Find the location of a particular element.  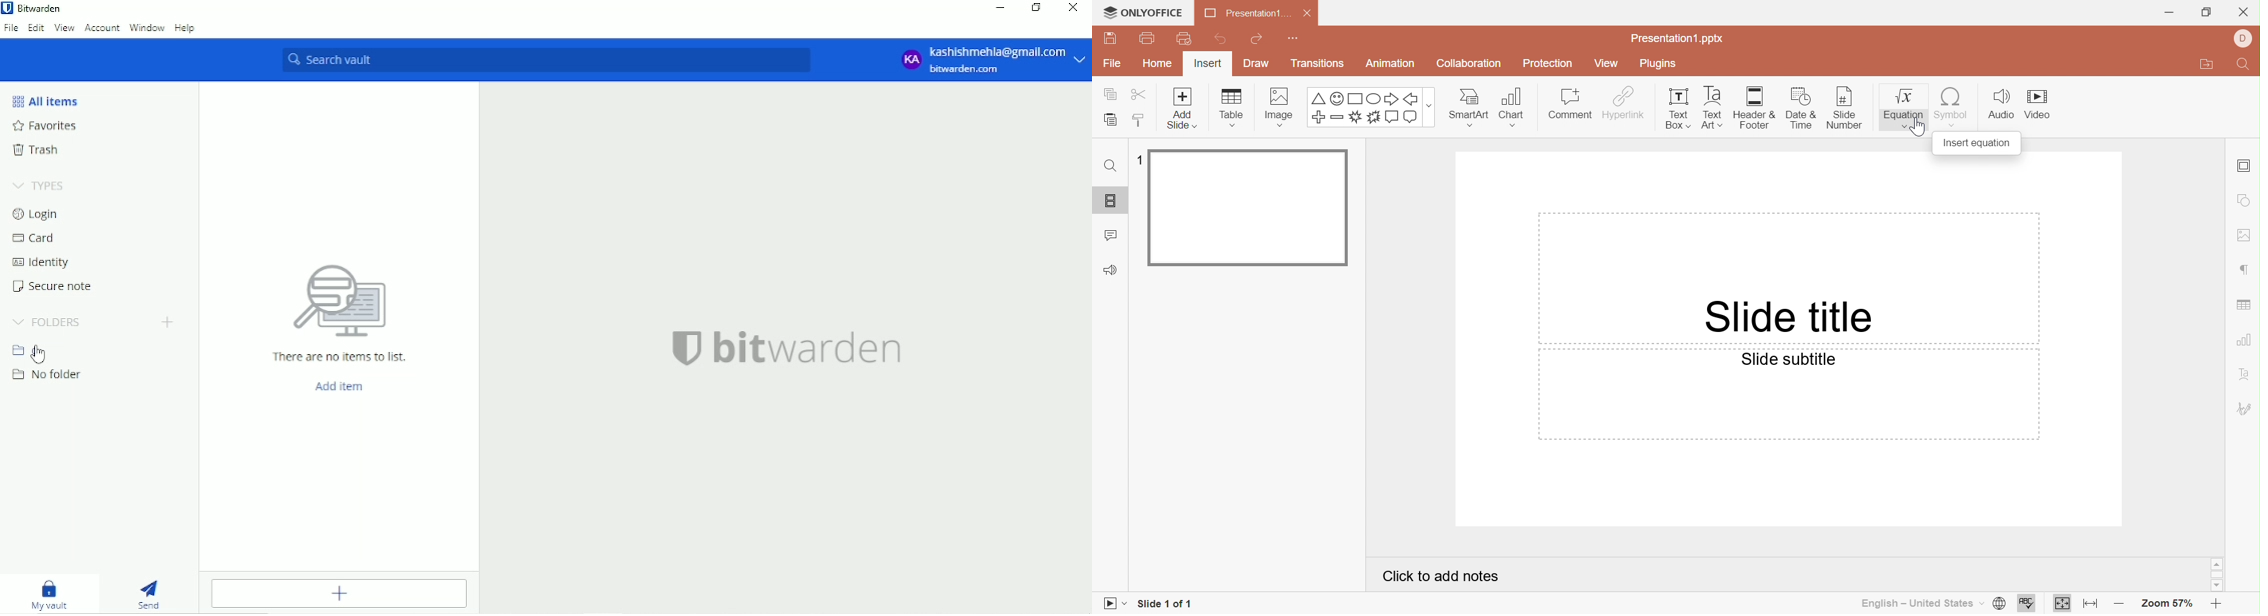

All items is located at coordinates (42, 101).